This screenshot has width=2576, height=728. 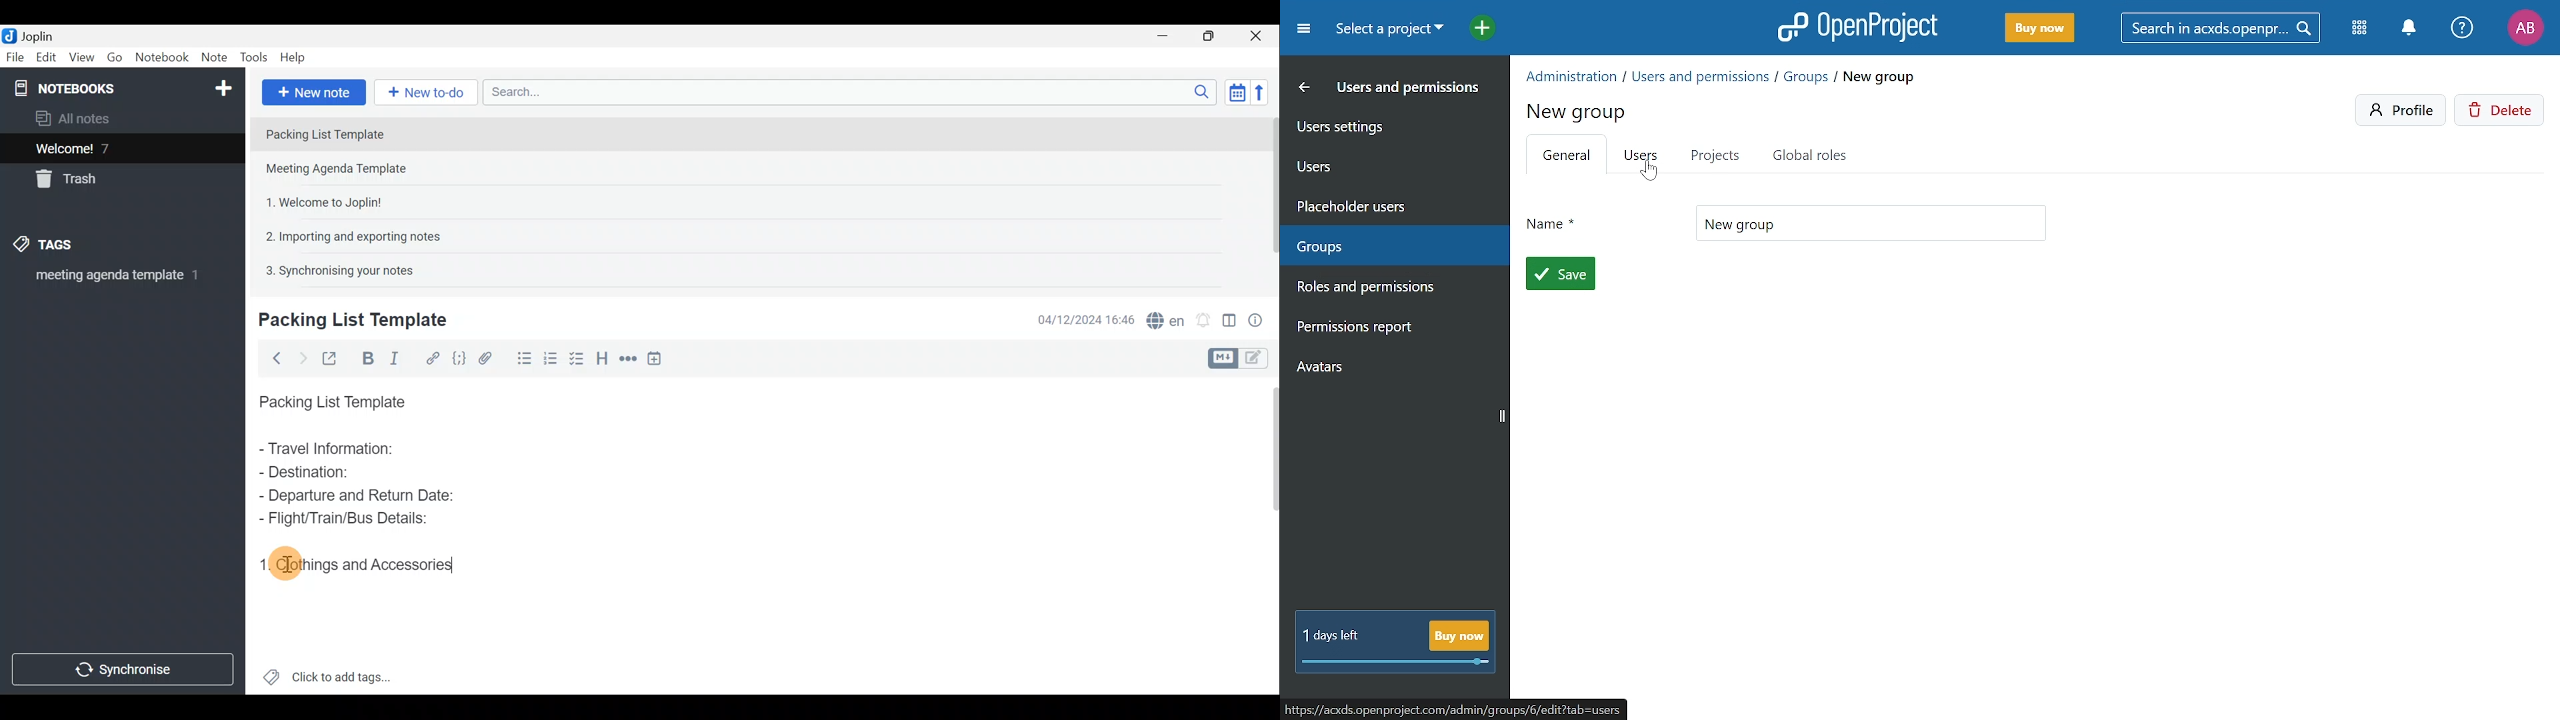 What do you see at coordinates (399, 358) in the screenshot?
I see `Italic` at bounding box center [399, 358].